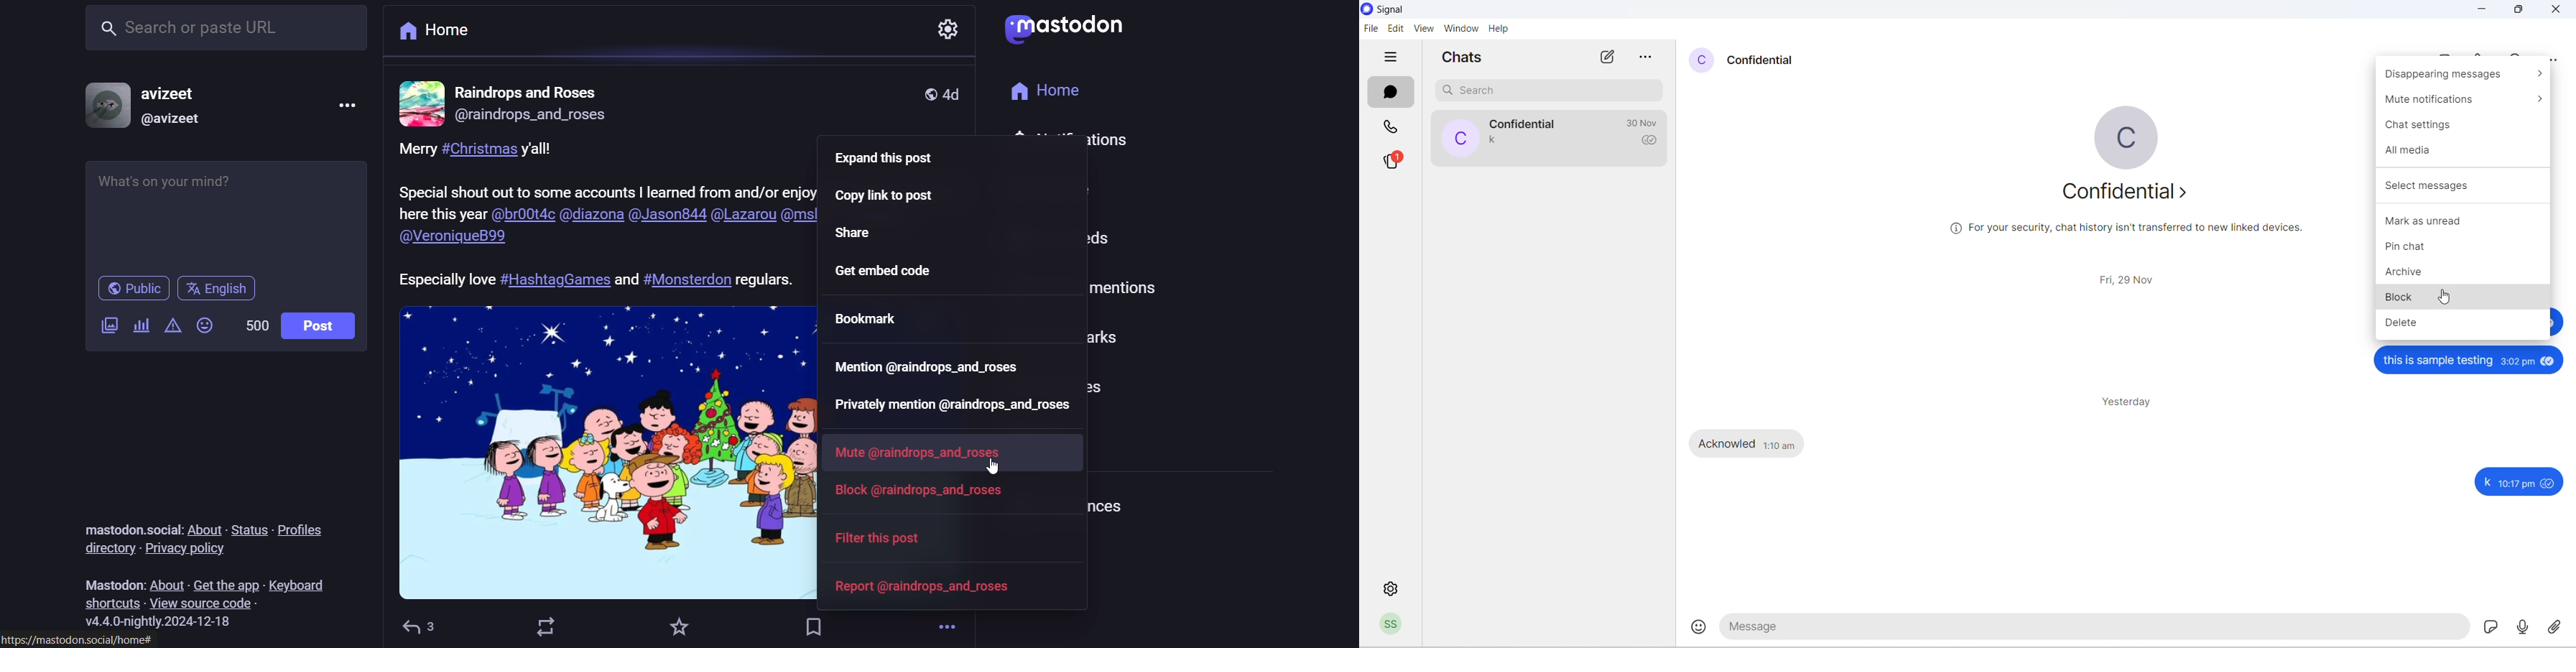 The height and width of the screenshot is (672, 2576). I want to click on seen, so click(2552, 483).